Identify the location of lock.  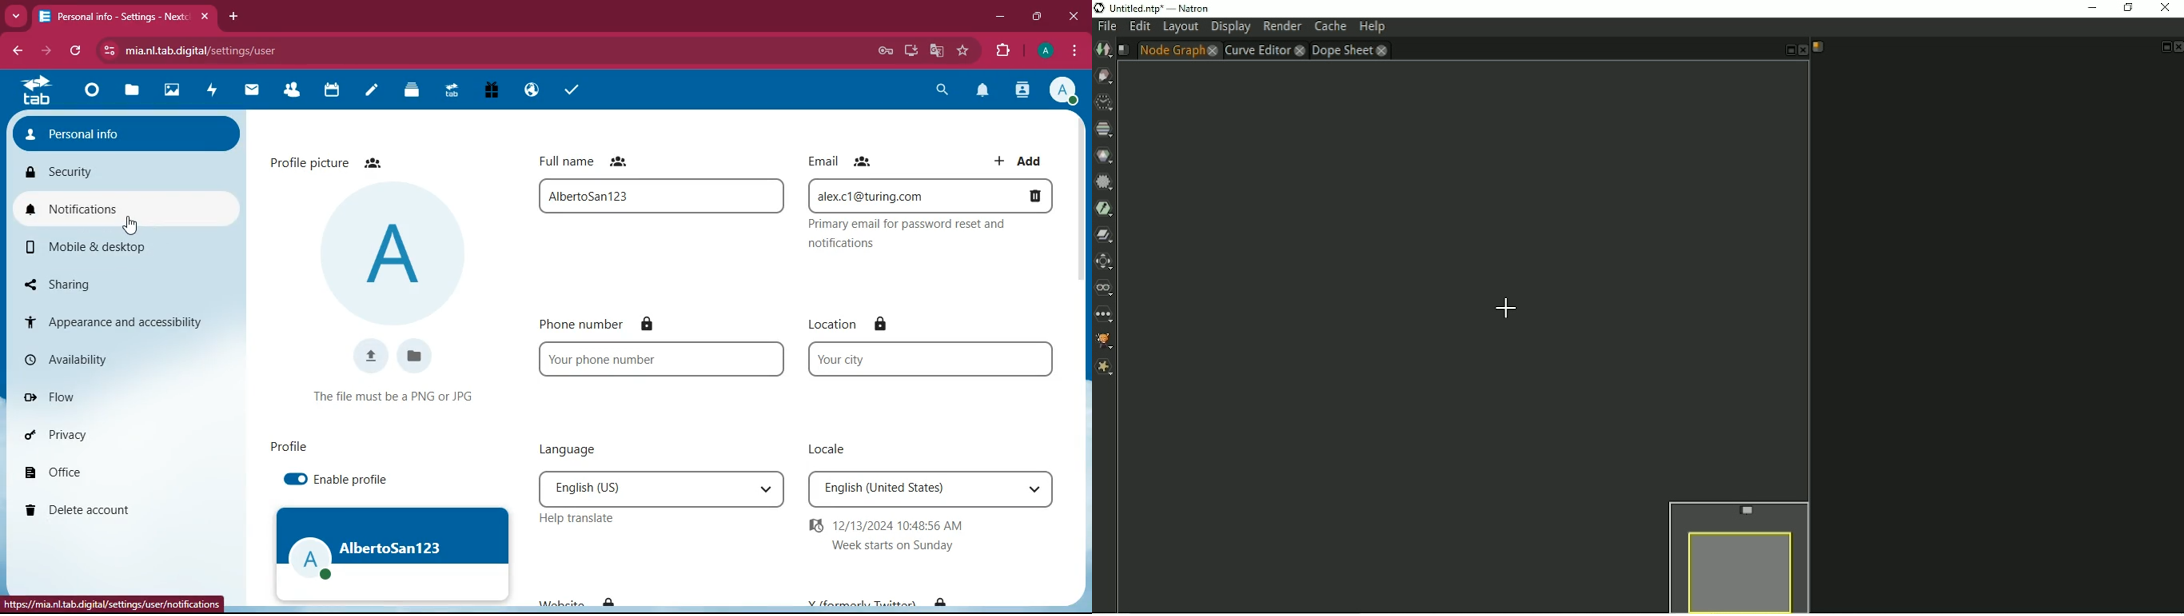
(891, 324).